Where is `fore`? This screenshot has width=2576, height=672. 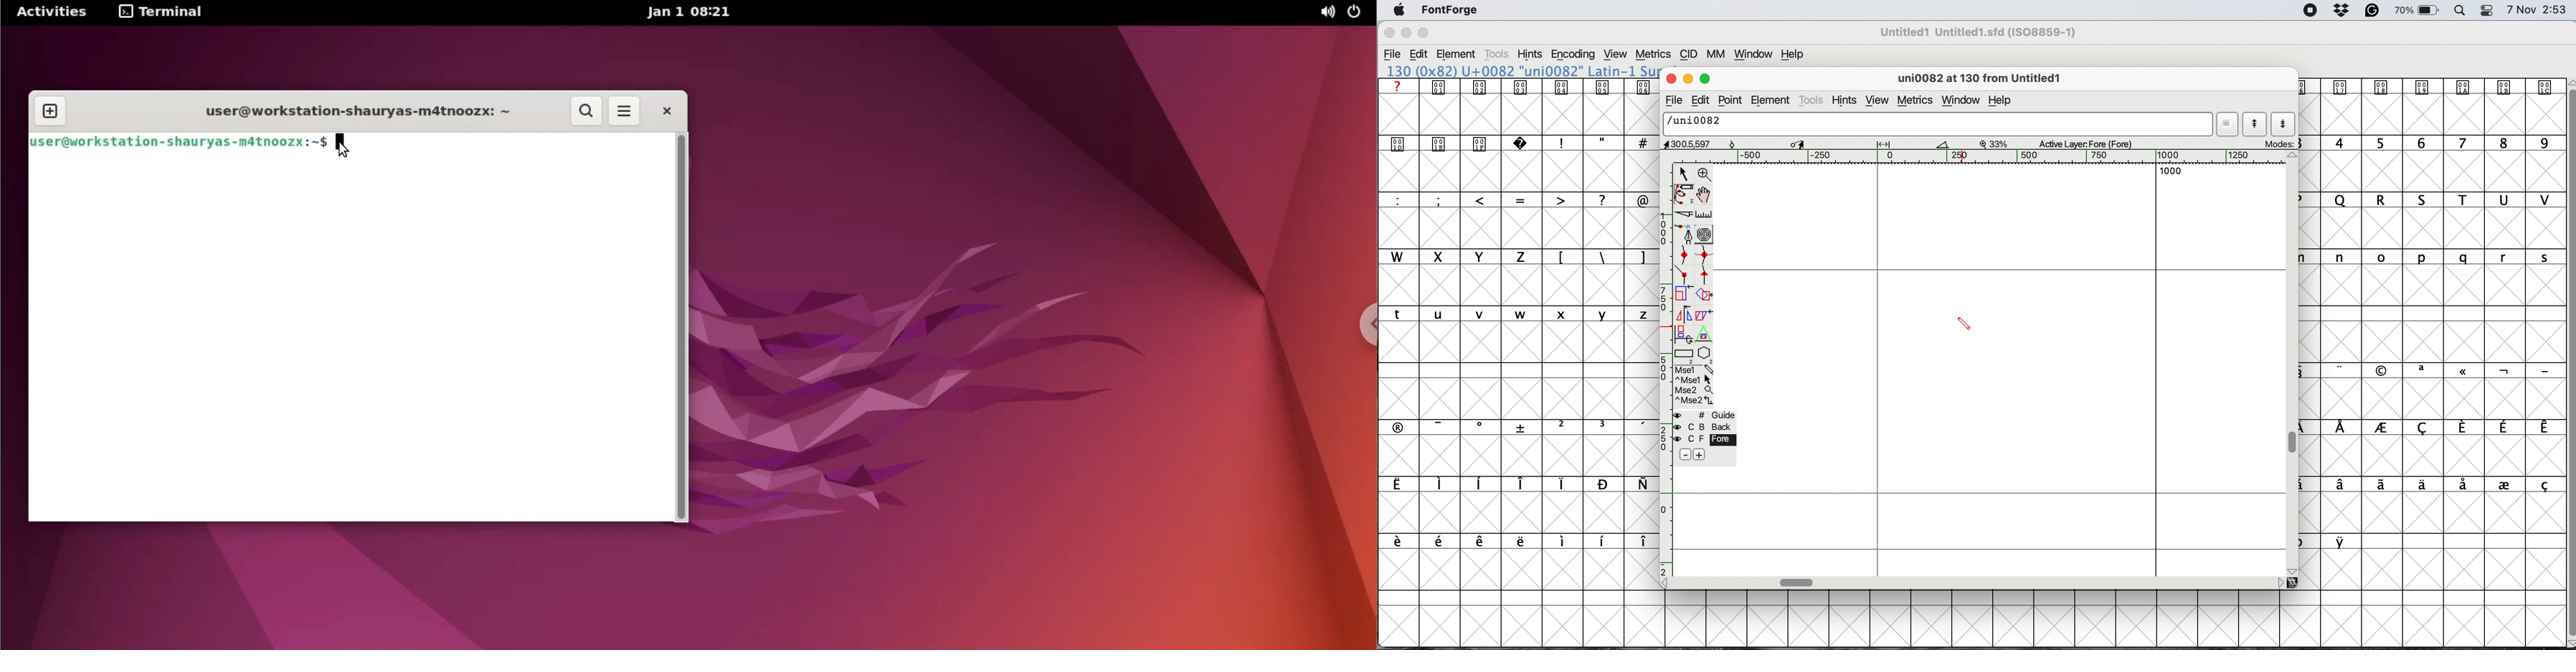 fore is located at coordinates (1703, 440).